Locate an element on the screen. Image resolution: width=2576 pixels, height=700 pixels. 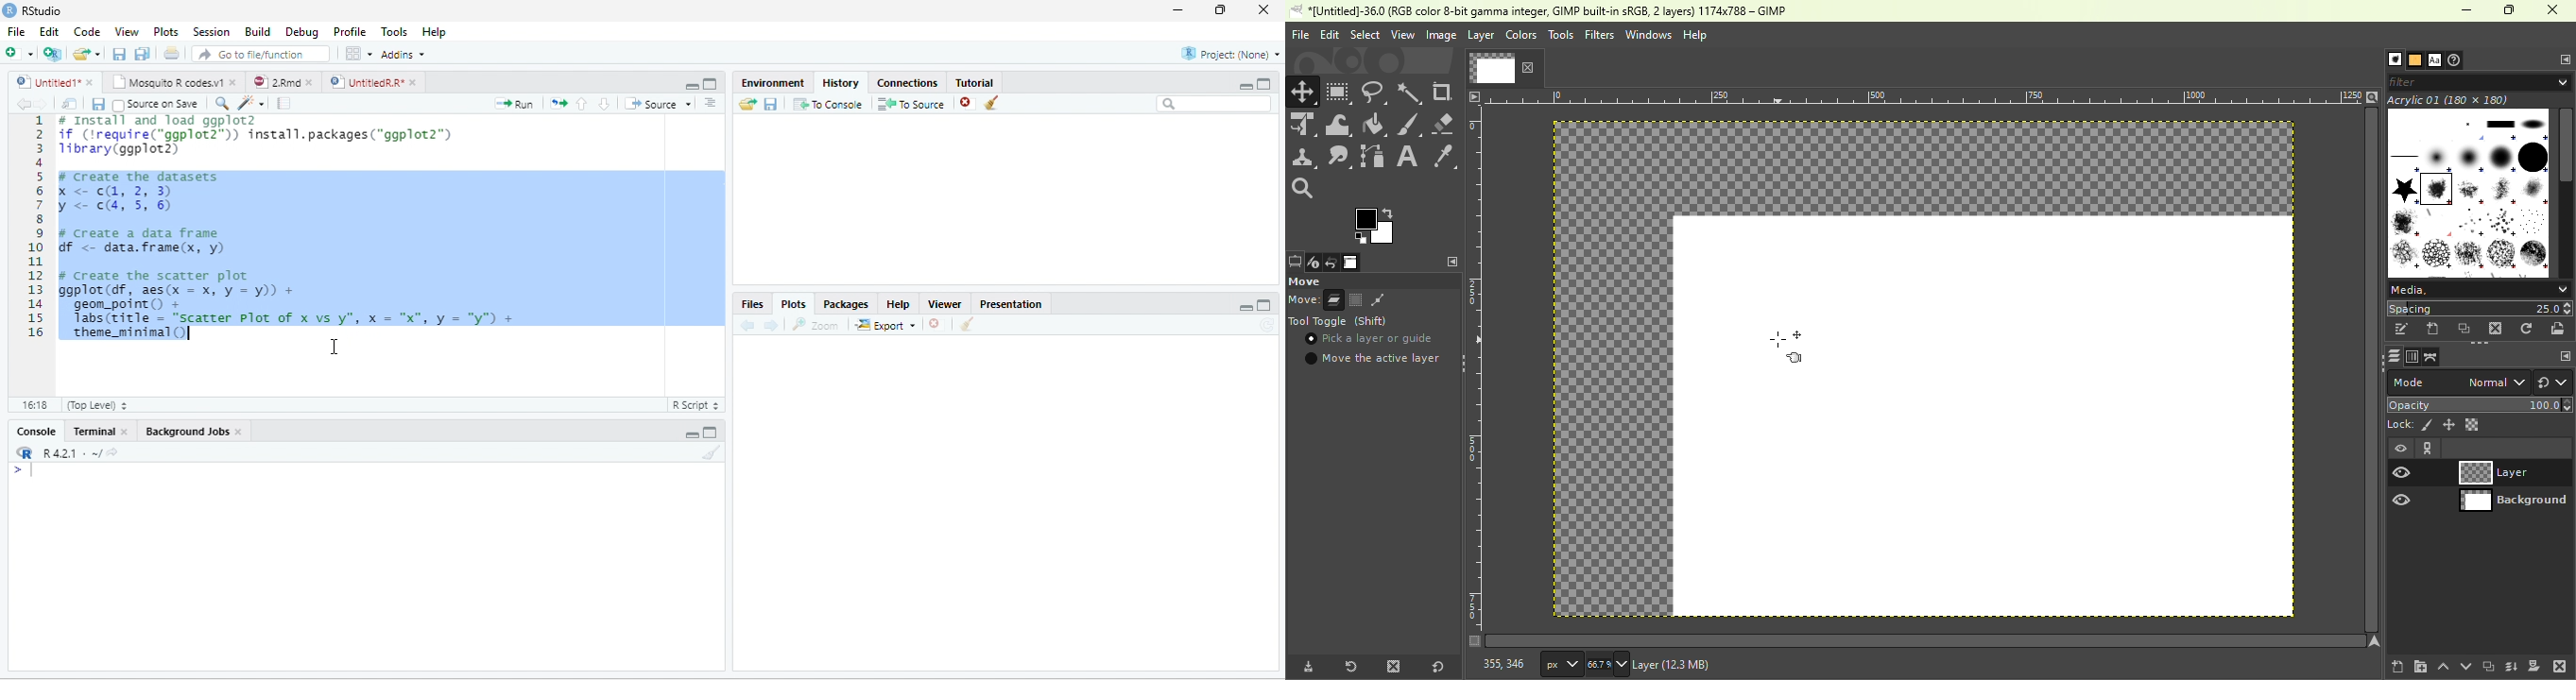
Open an existing file is located at coordinates (81, 54).